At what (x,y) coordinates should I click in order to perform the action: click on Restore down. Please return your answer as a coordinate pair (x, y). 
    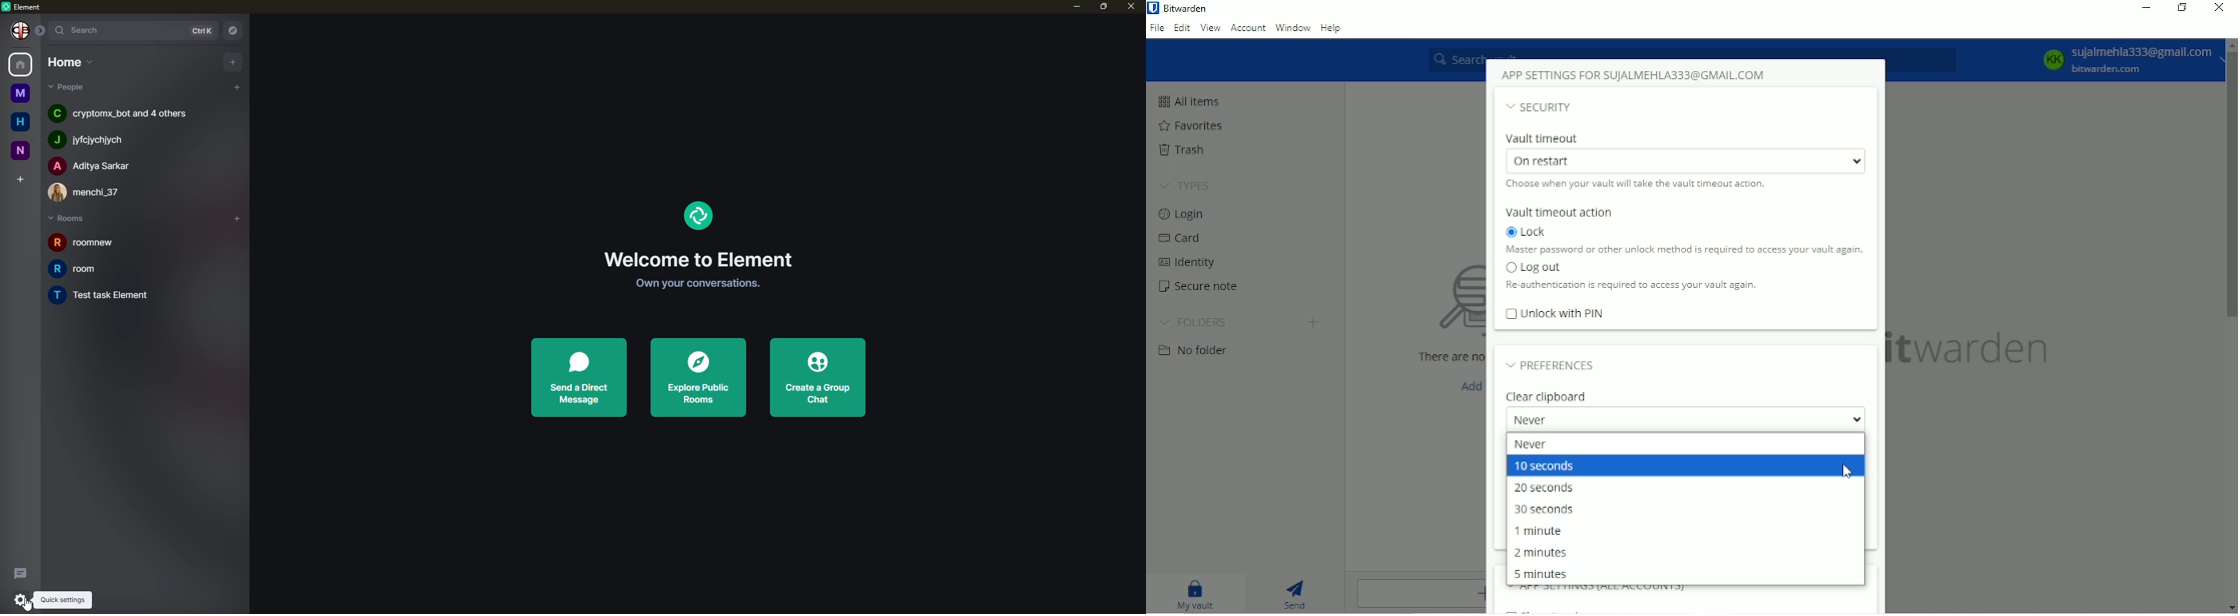
    Looking at the image, I should click on (2183, 8).